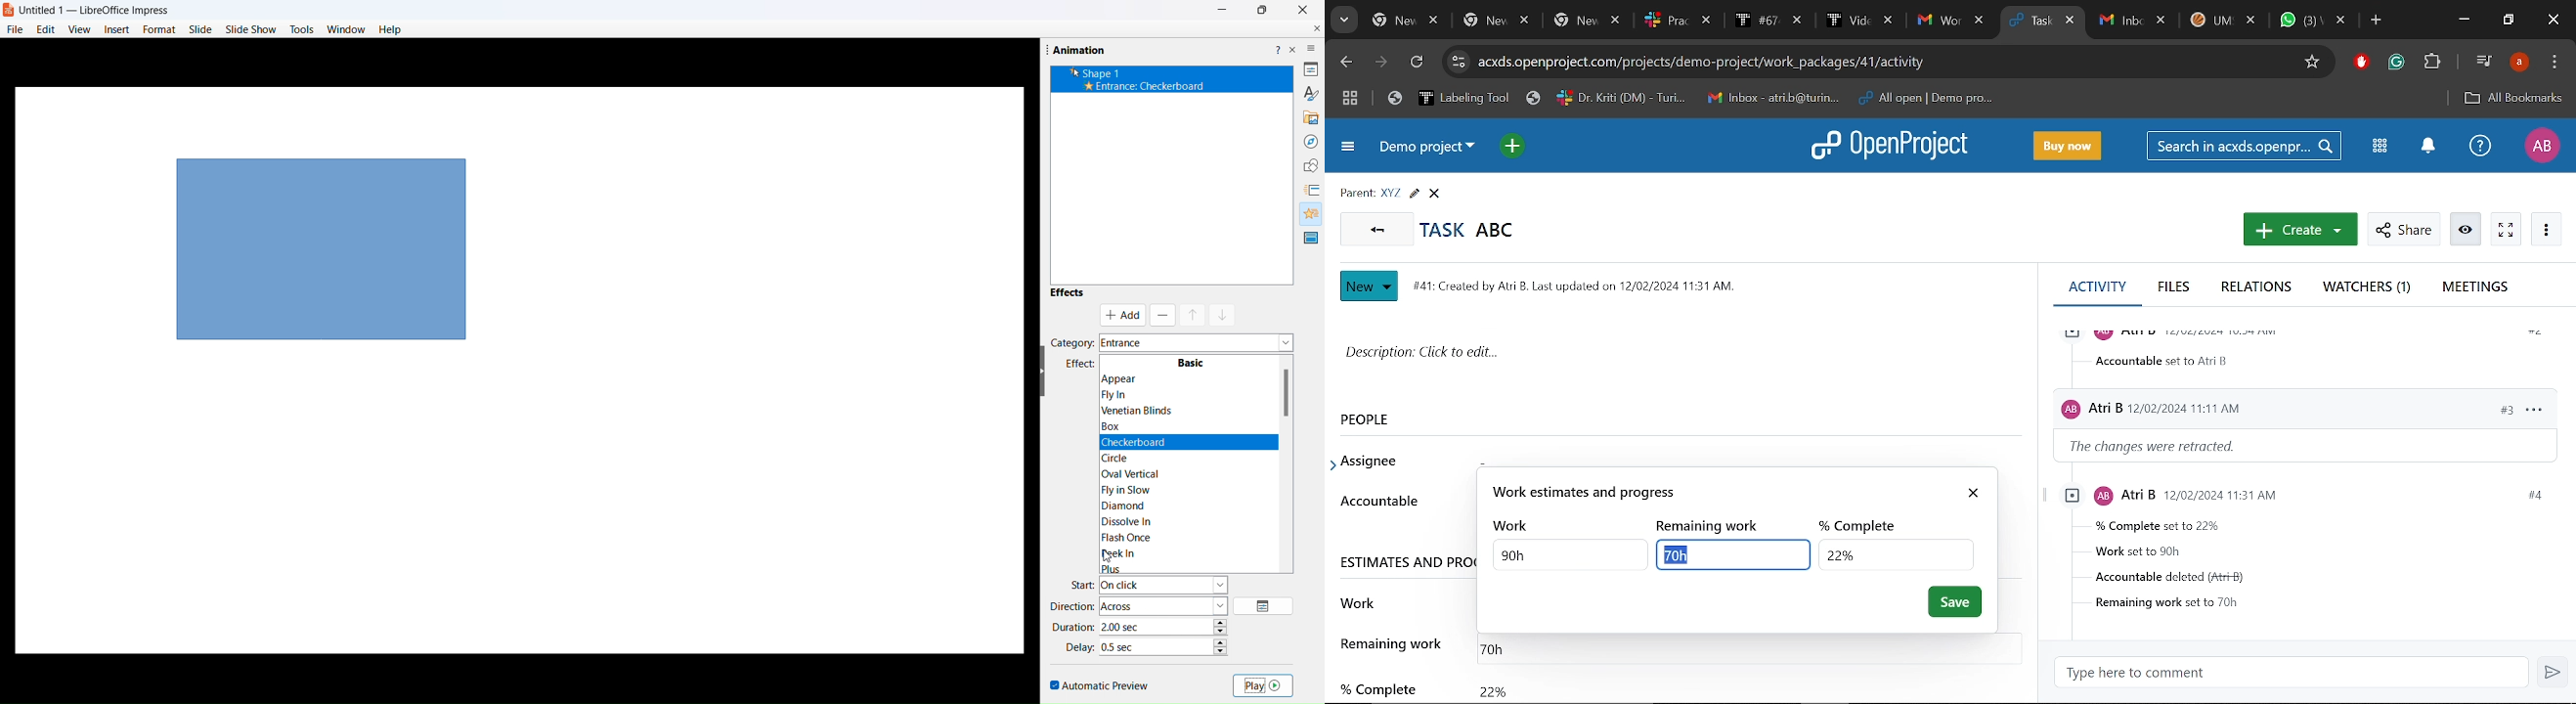 Image resolution: width=2576 pixels, height=728 pixels. I want to click on insert, so click(117, 28).